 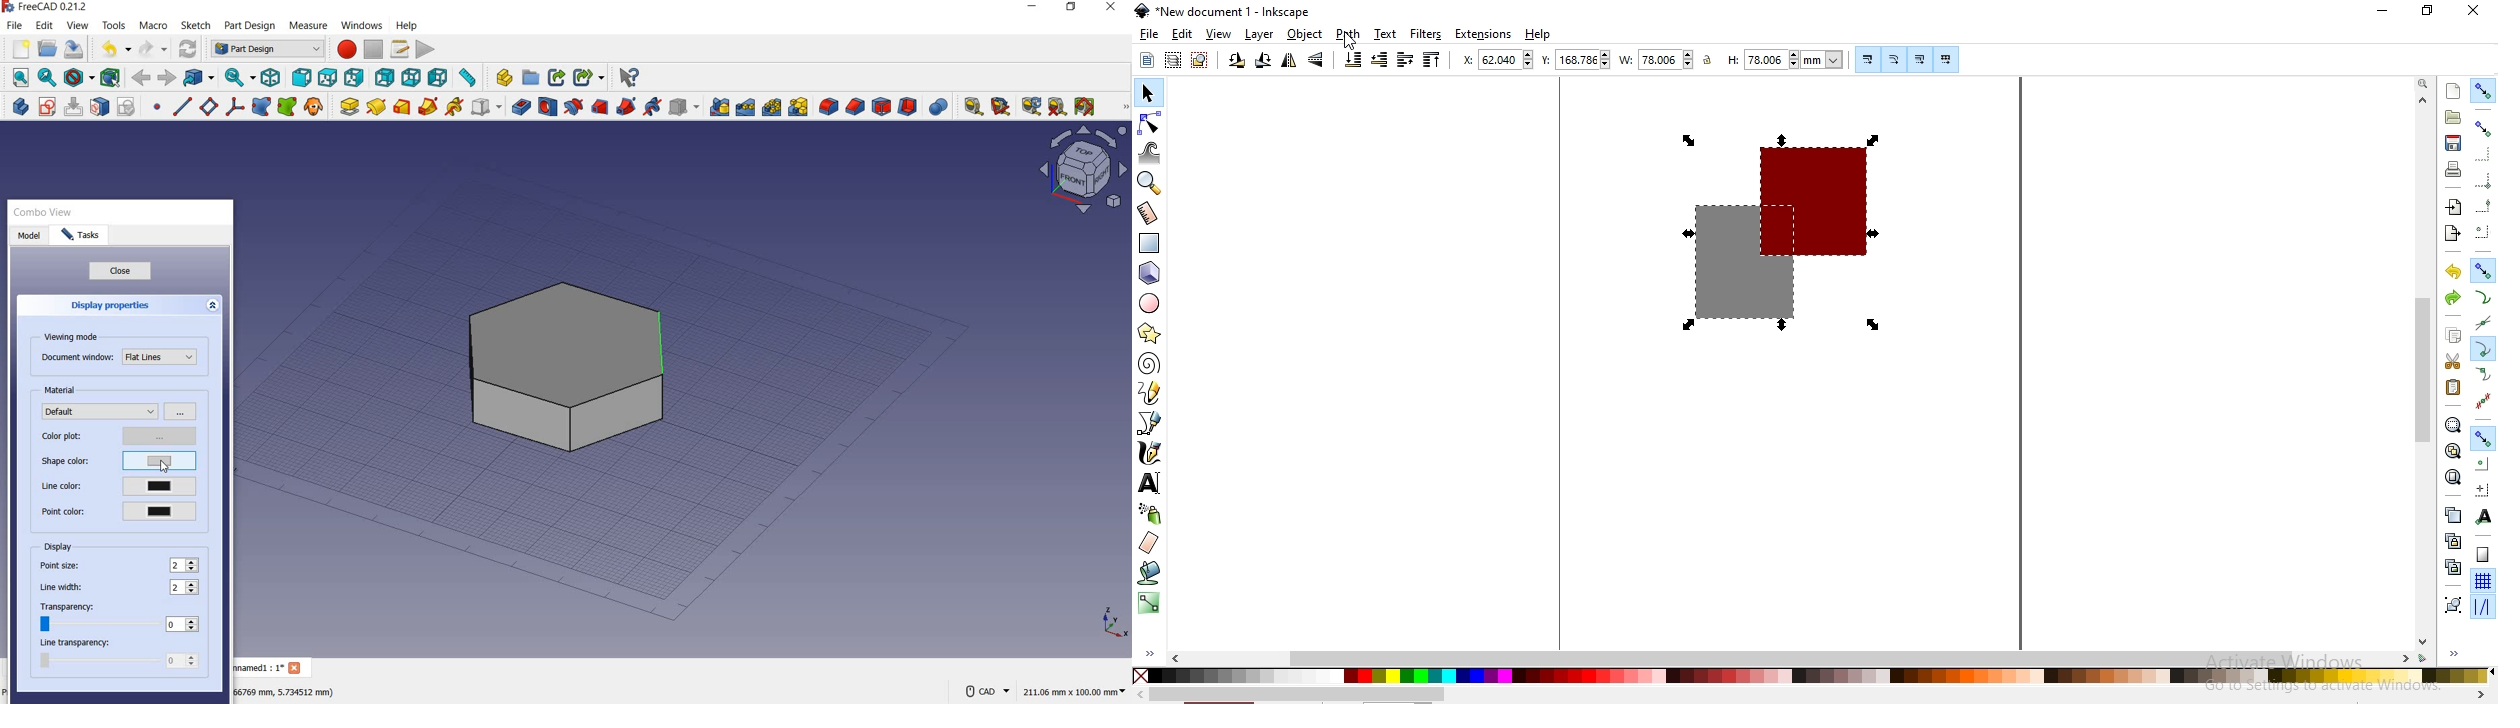 I want to click on file, so click(x=1150, y=35).